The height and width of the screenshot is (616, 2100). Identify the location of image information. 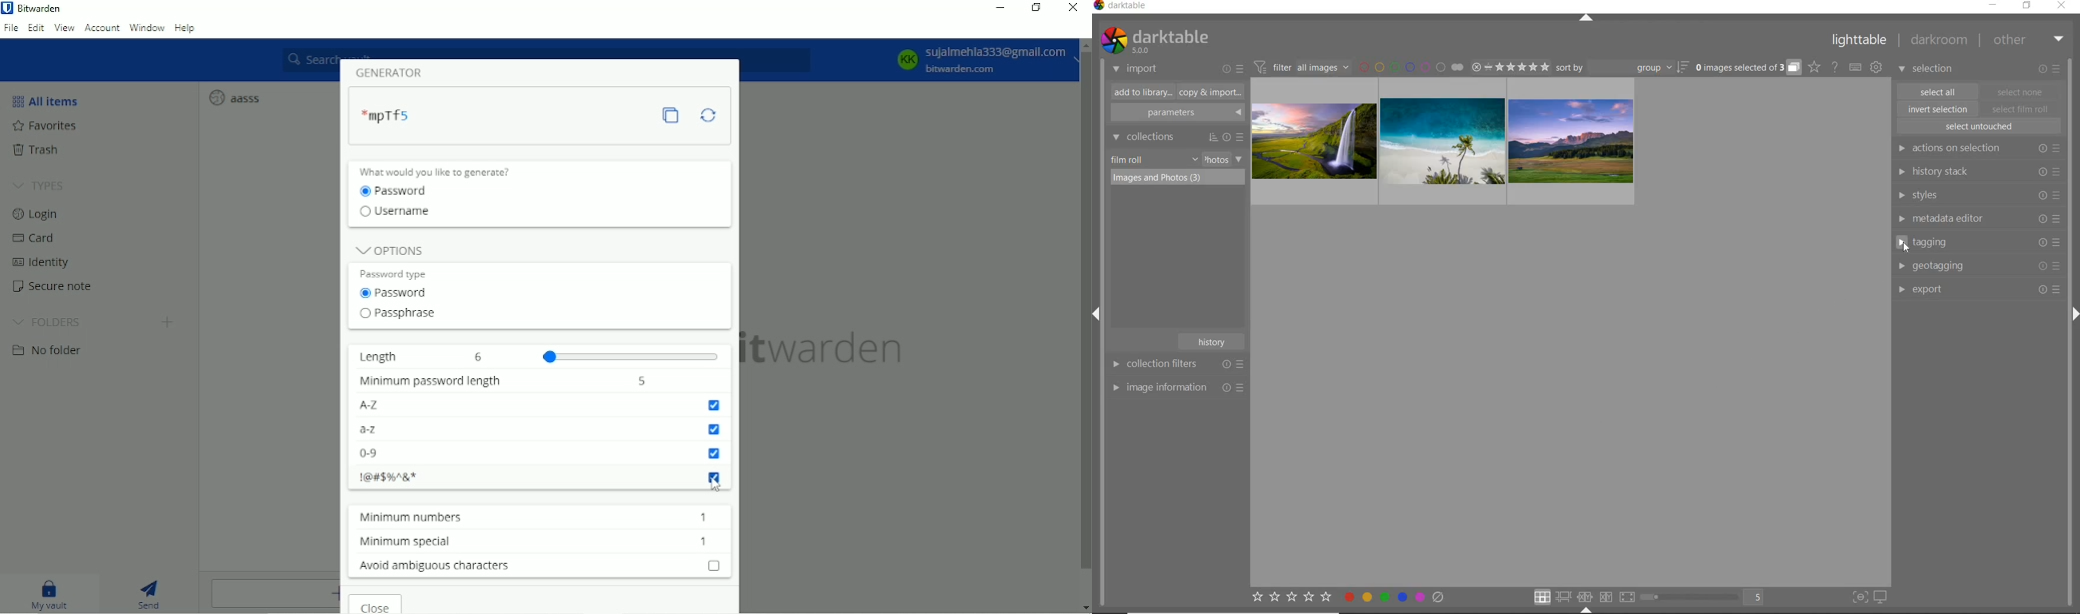
(1177, 387).